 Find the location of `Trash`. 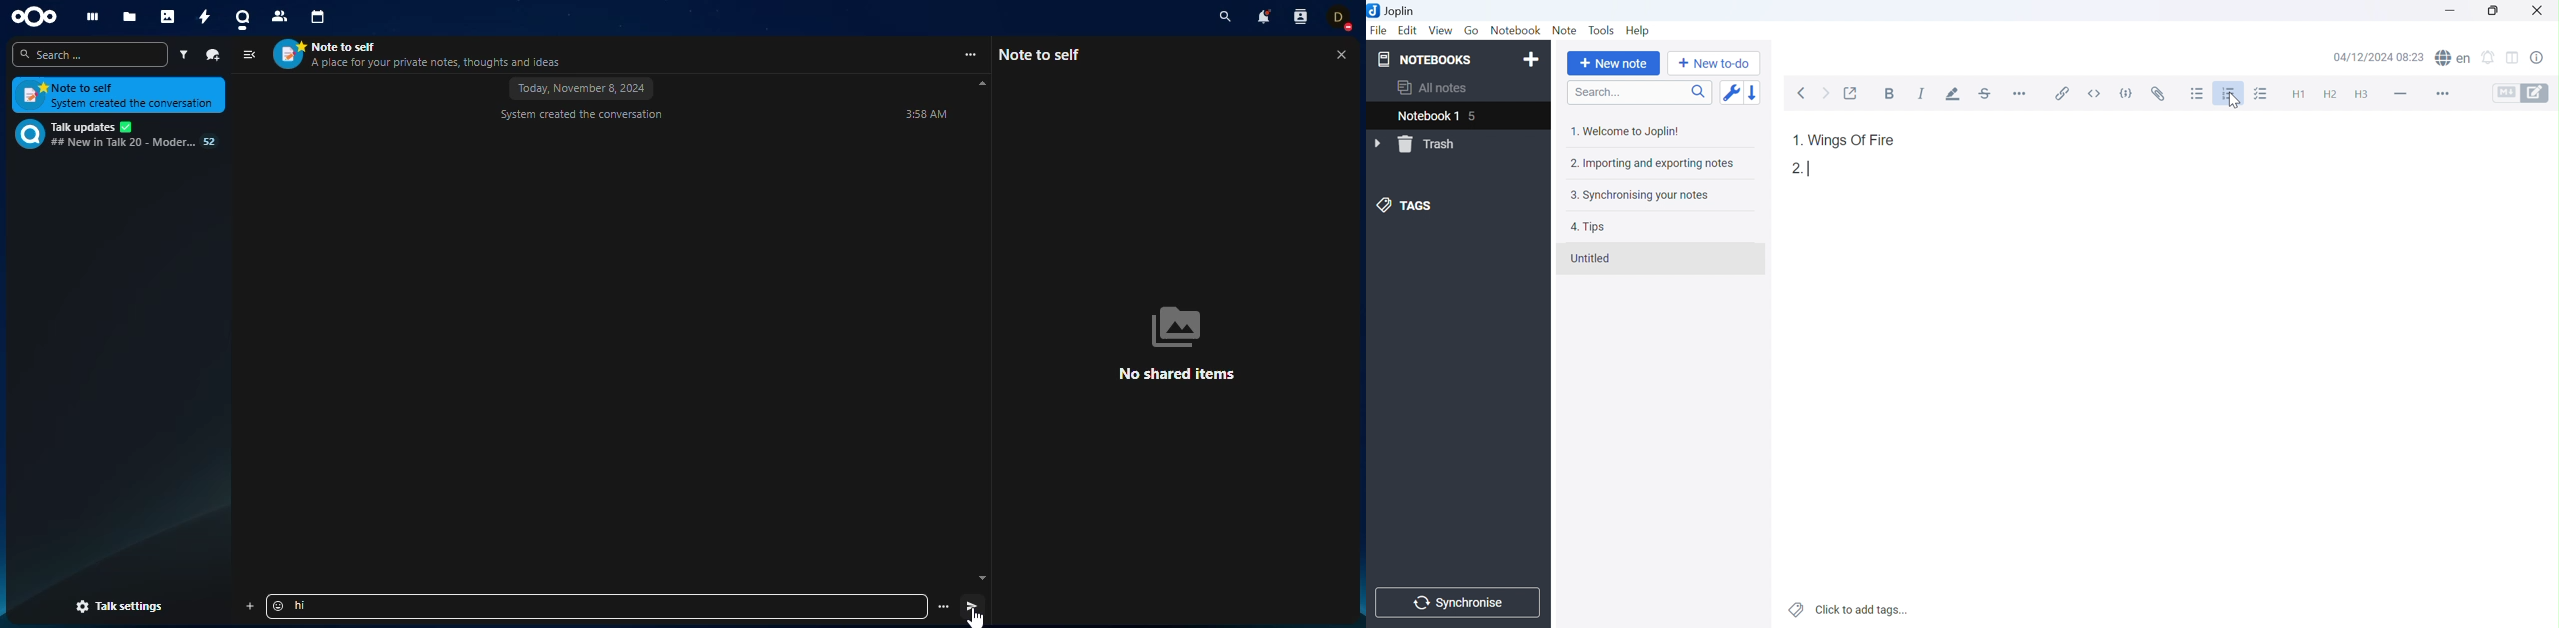

Trash is located at coordinates (1430, 145).